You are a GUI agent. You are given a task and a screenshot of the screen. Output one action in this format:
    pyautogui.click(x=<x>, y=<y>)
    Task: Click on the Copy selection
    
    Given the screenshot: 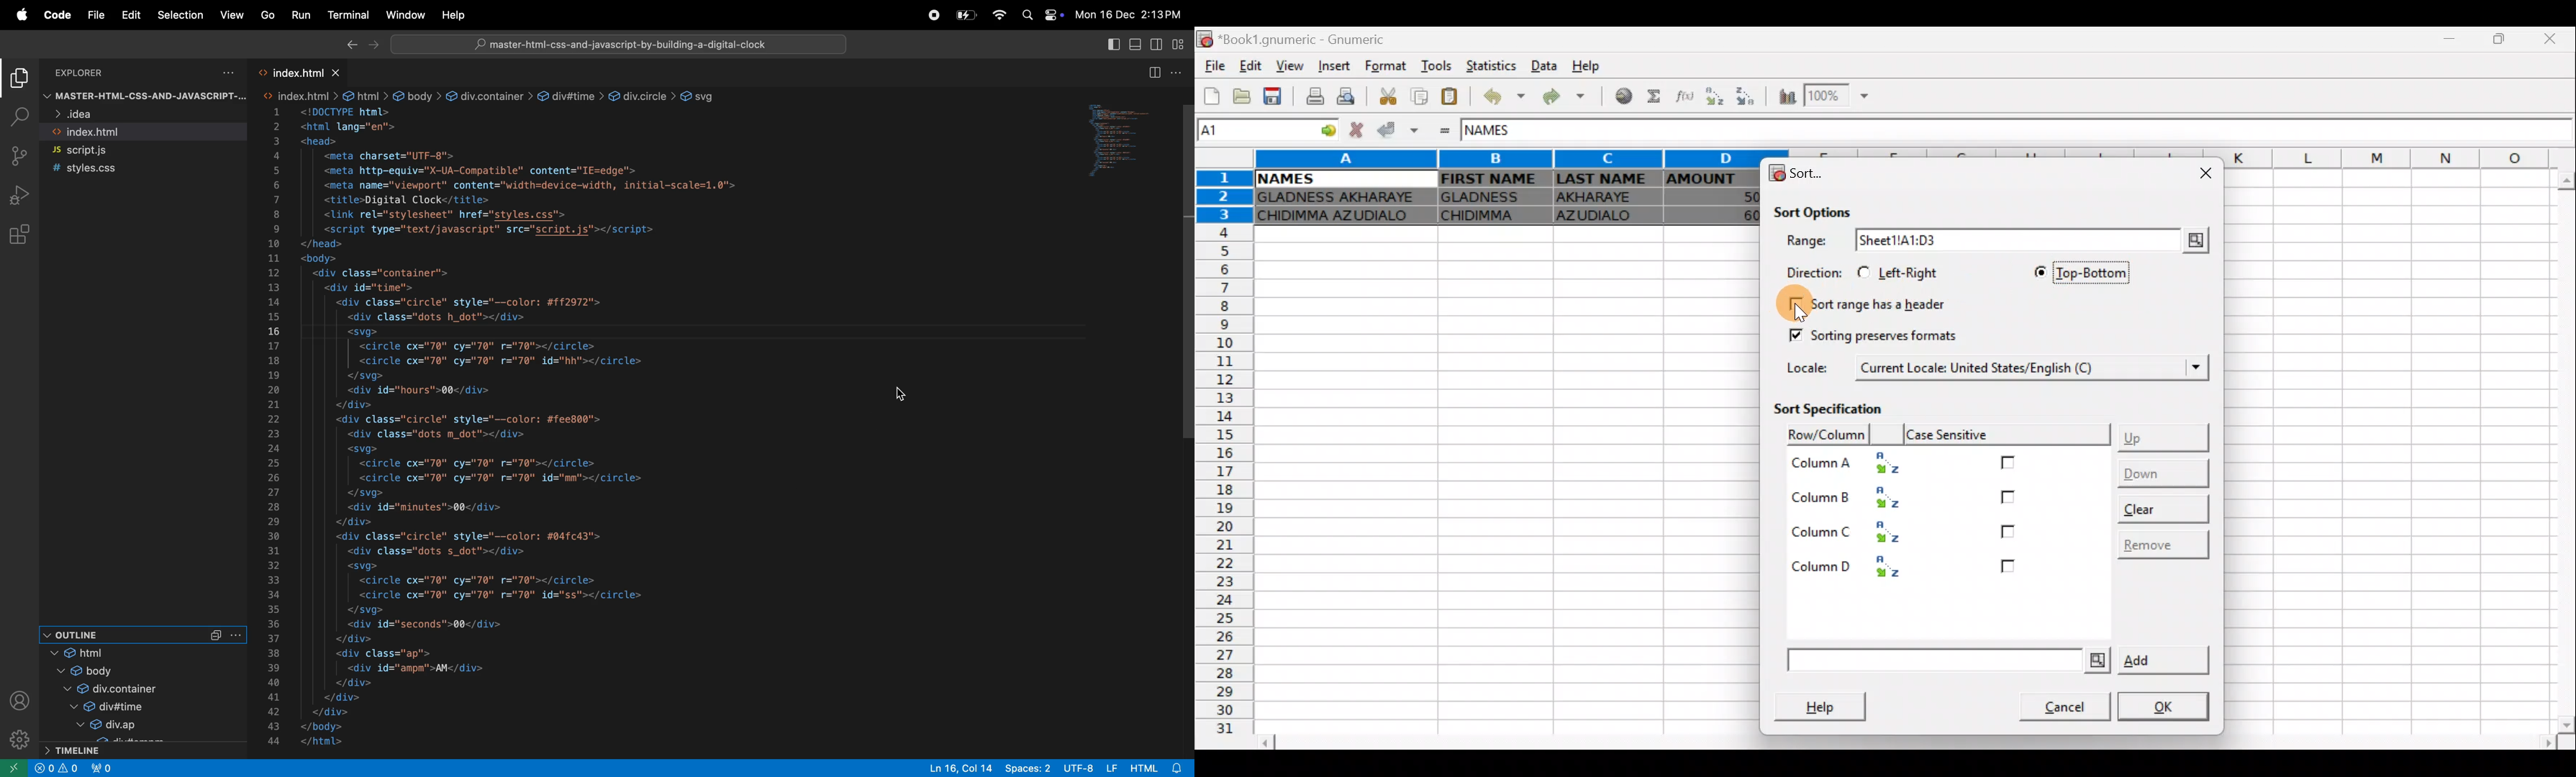 What is the action you would take?
    pyautogui.click(x=1419, y=97)
    